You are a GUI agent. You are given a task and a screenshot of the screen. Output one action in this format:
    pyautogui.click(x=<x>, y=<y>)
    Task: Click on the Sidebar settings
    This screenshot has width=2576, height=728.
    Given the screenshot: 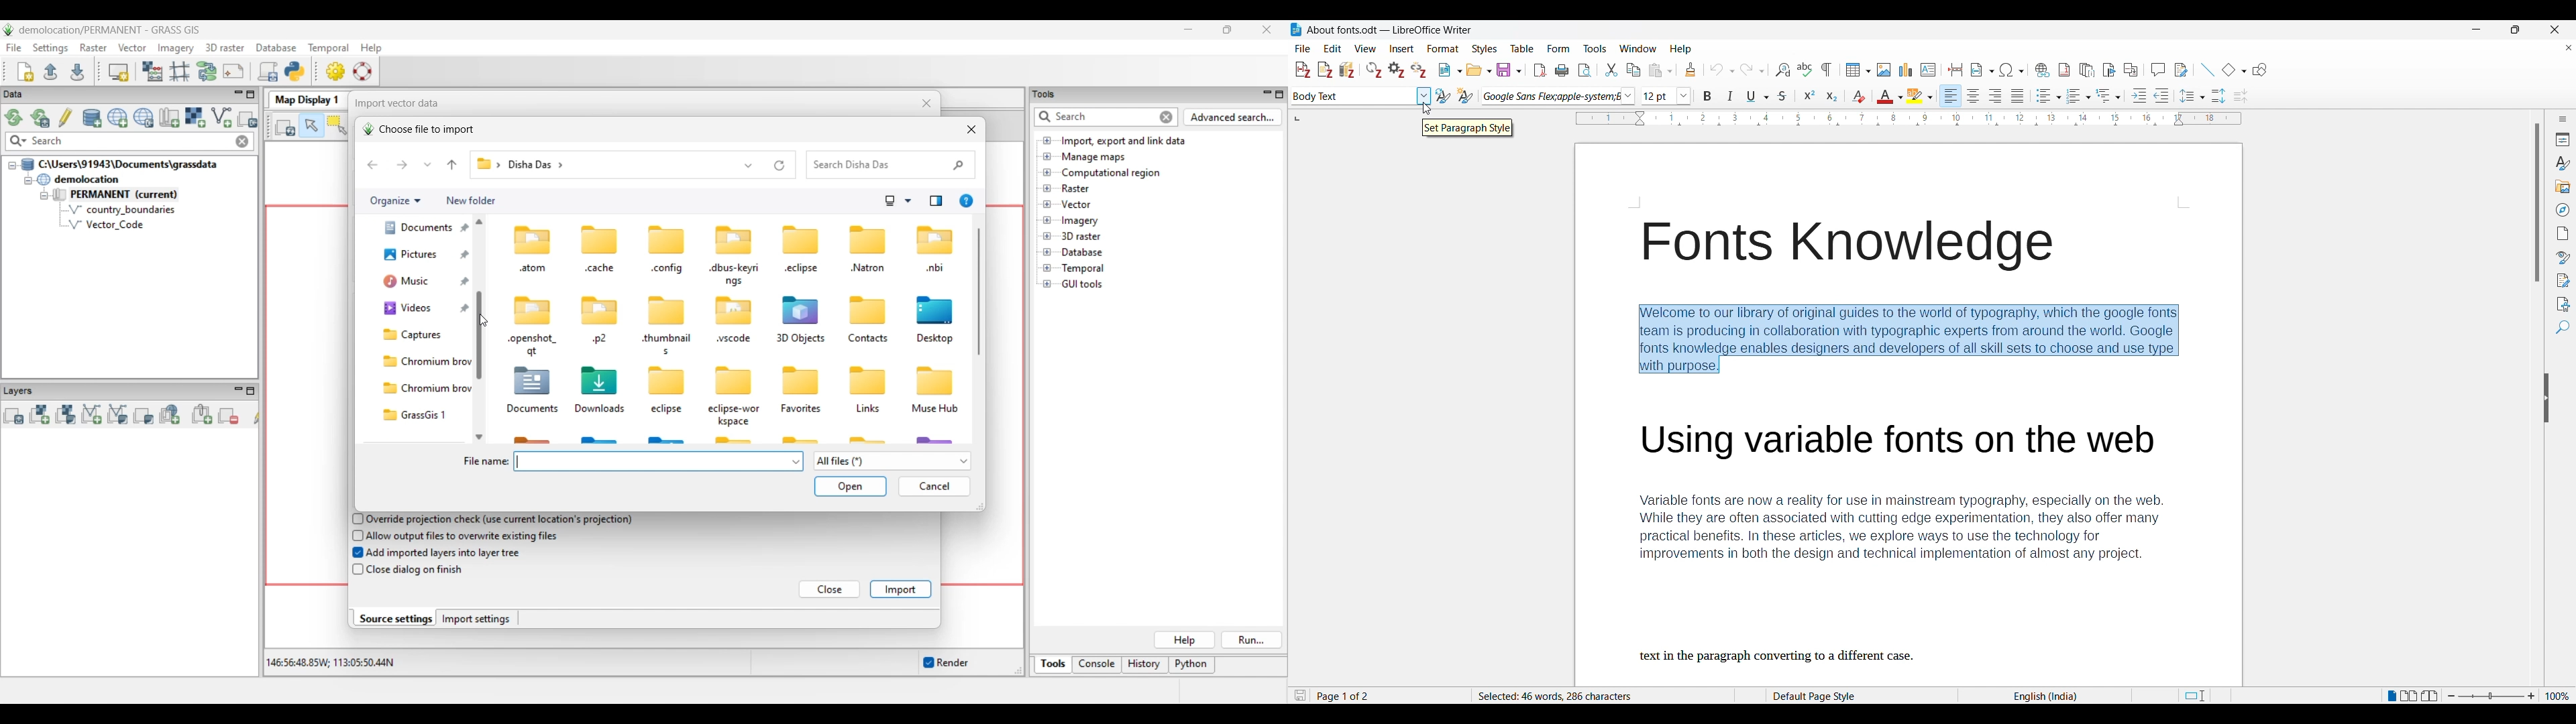 What is the action you would take?
    pyautogui.click(x=2563, y=119)
    